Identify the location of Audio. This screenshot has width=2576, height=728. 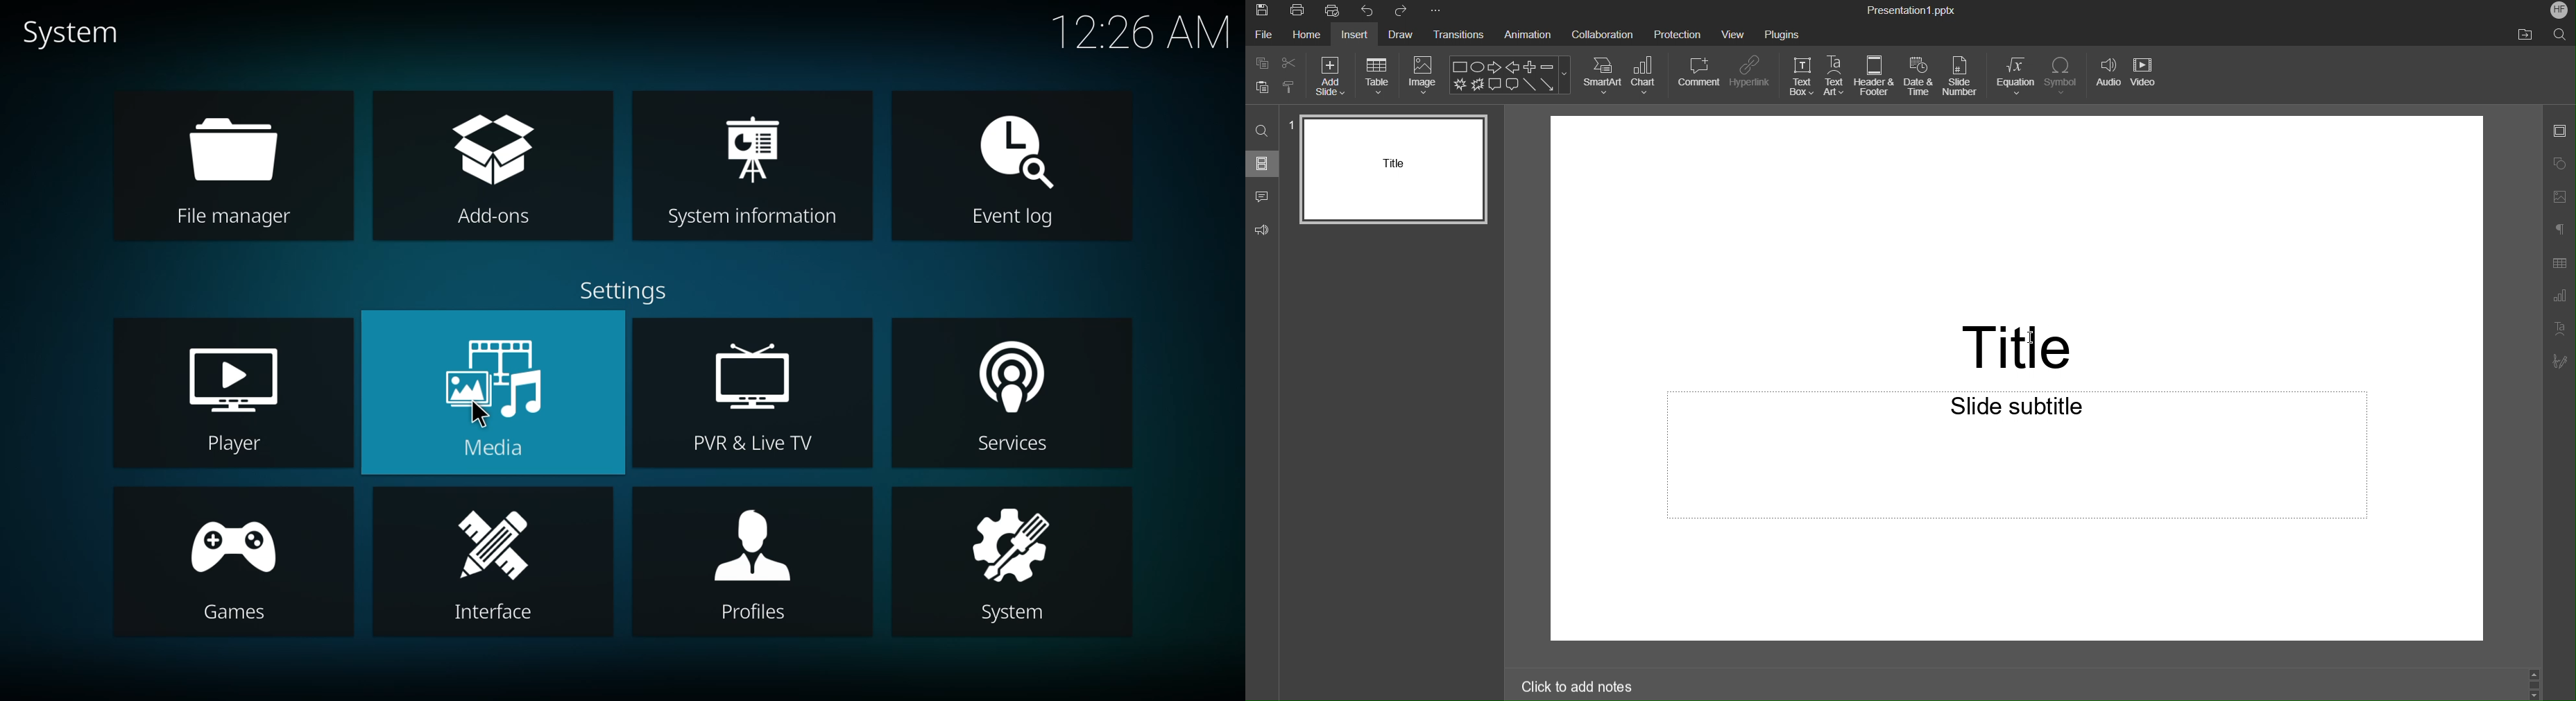
(2104, 76).